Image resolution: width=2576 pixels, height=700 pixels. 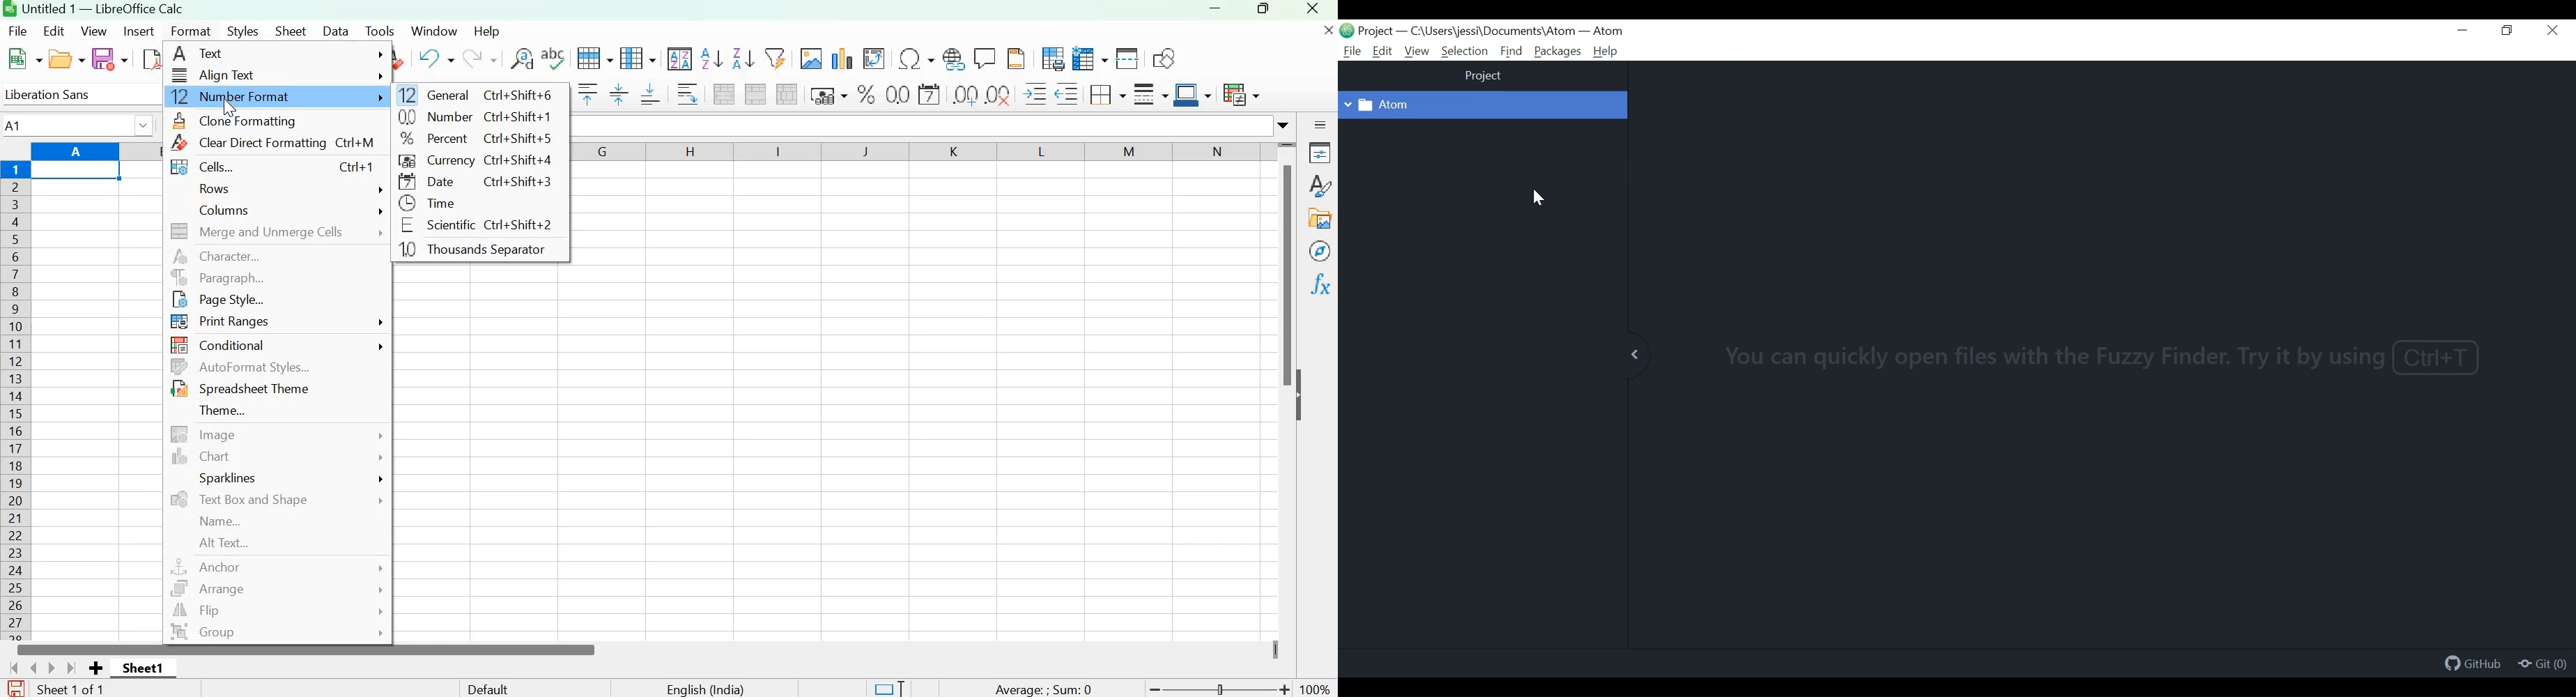 What do you see at coordinates (596, 58) in the screenshot?
I see `Row` at bounding box center [596, 58].